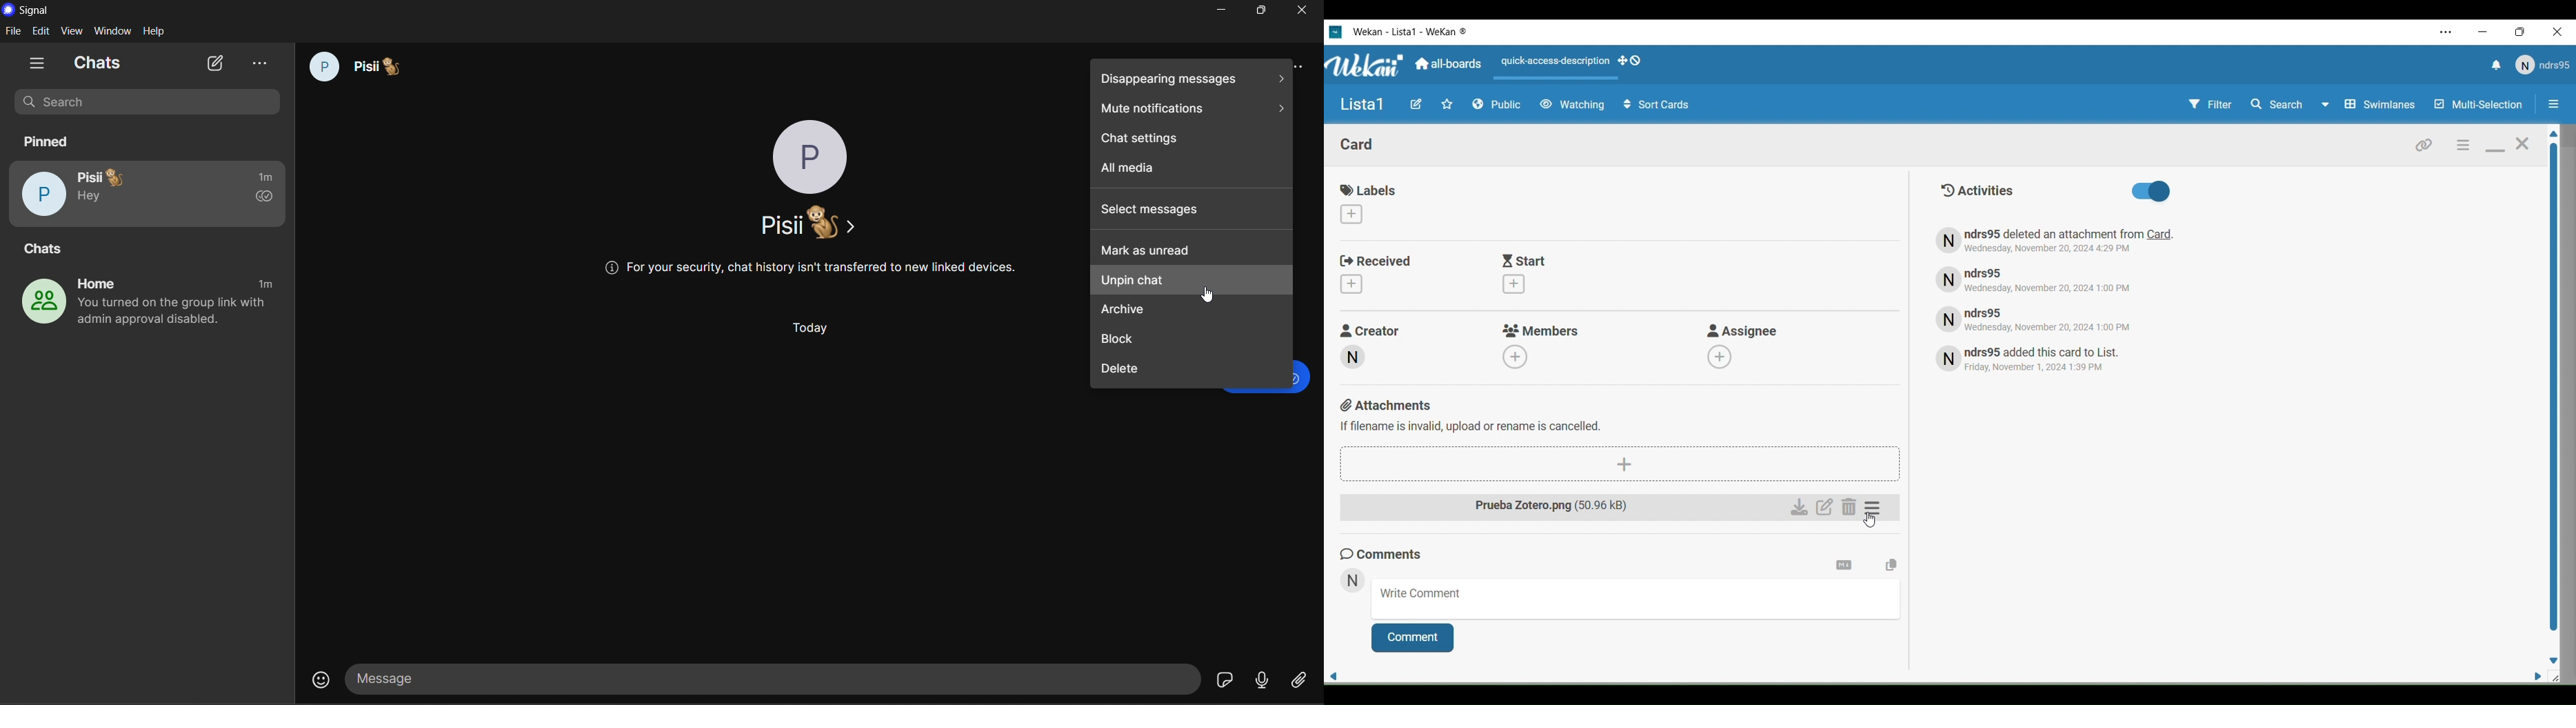  What do you see at coordinates (150, 195) in the screenshot?
I see `pisii pinned chat` at bounding box center [150, 195].